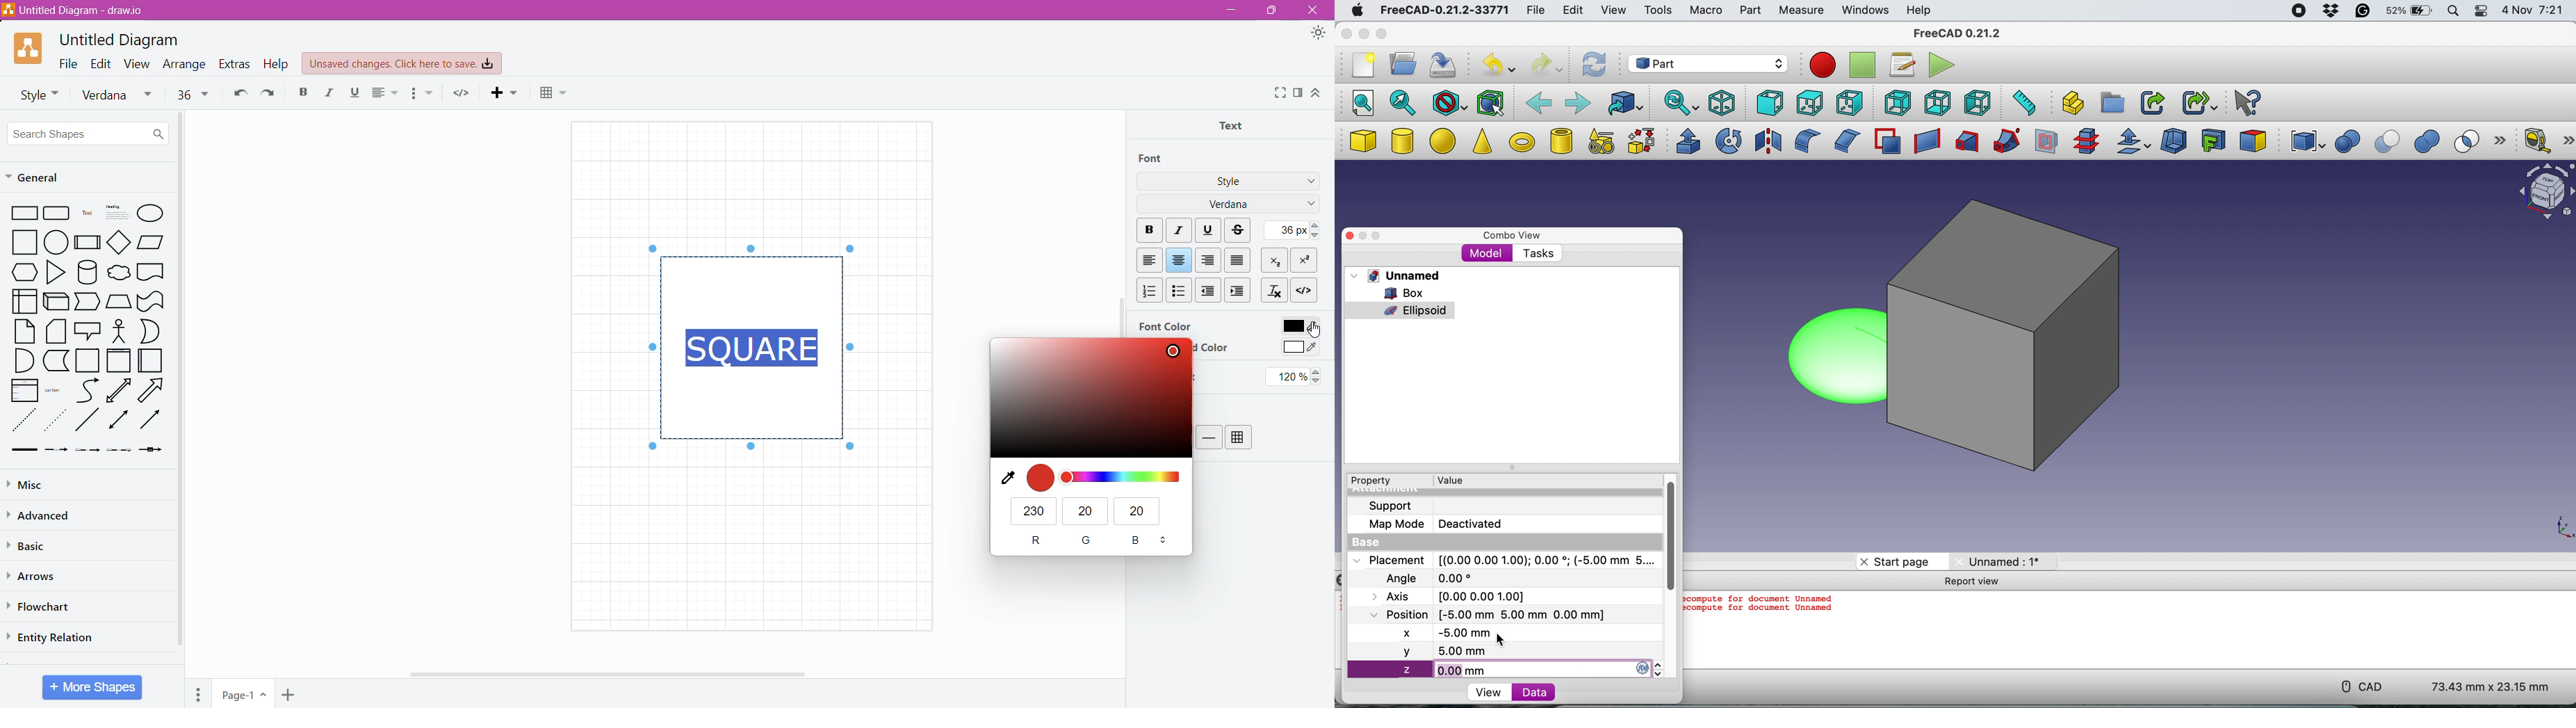 This screenshot has width=2576, height=728. I want to click on Report View, so click(1977, 582).